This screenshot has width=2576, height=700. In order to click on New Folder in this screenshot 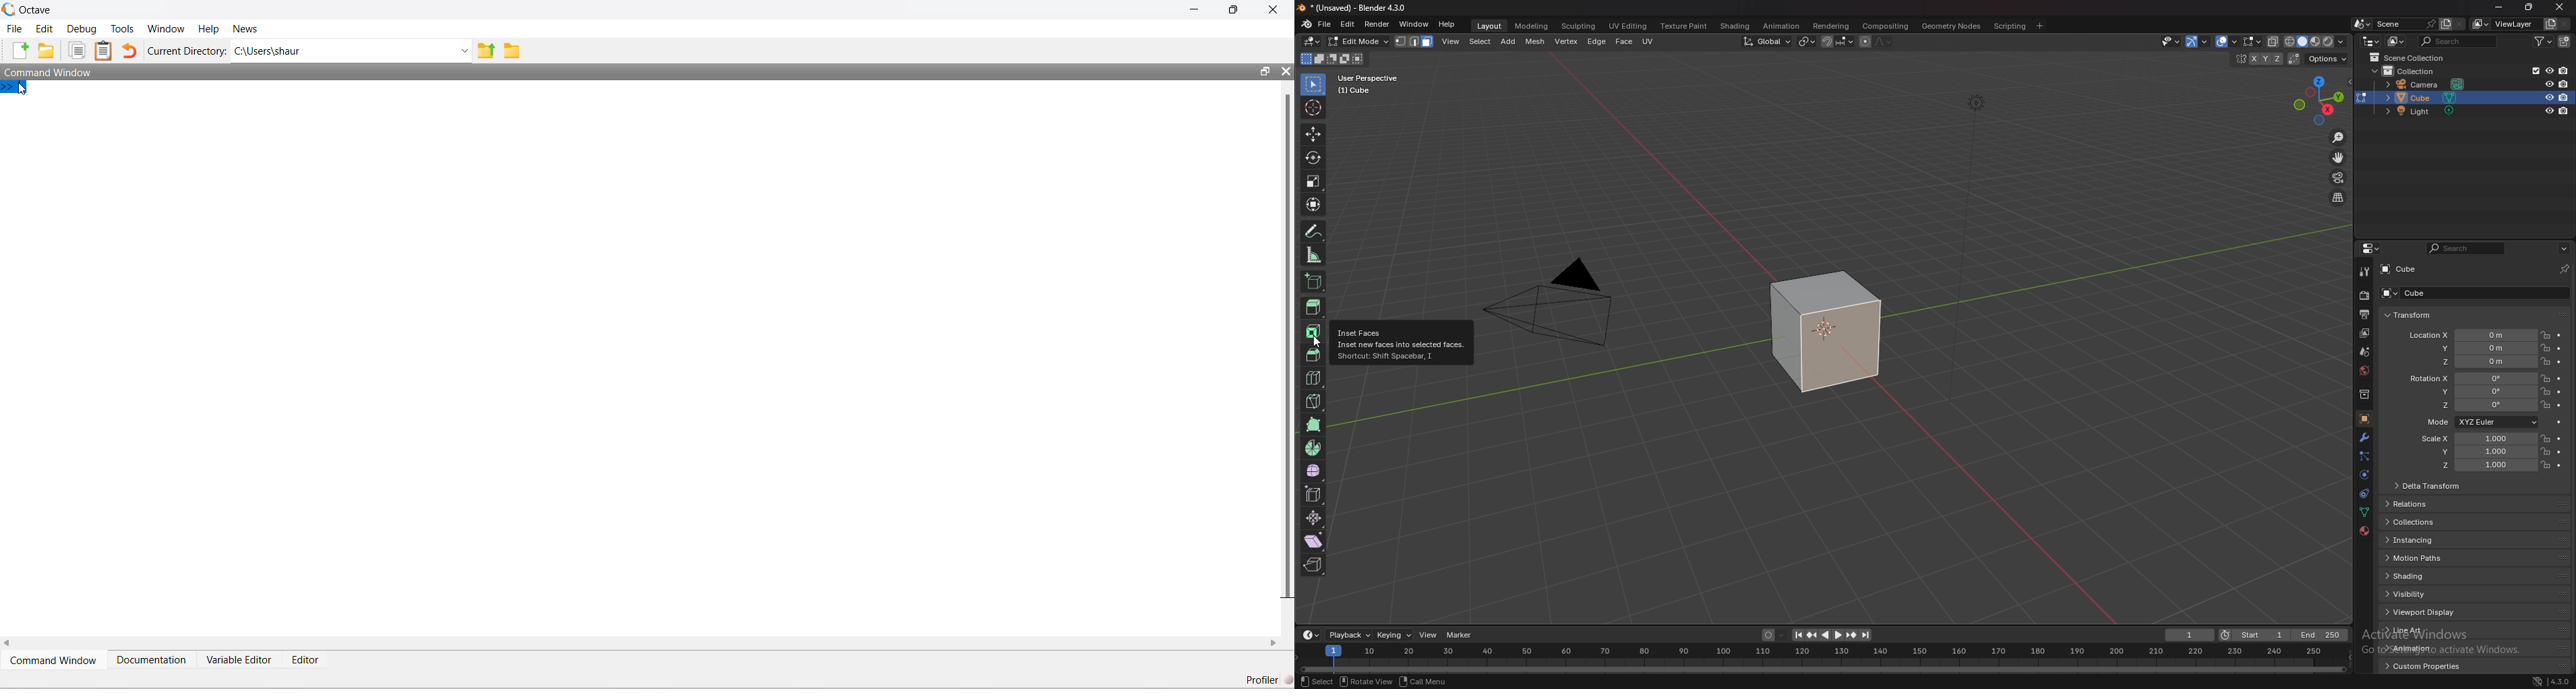, I will do `click(47, 51)`.